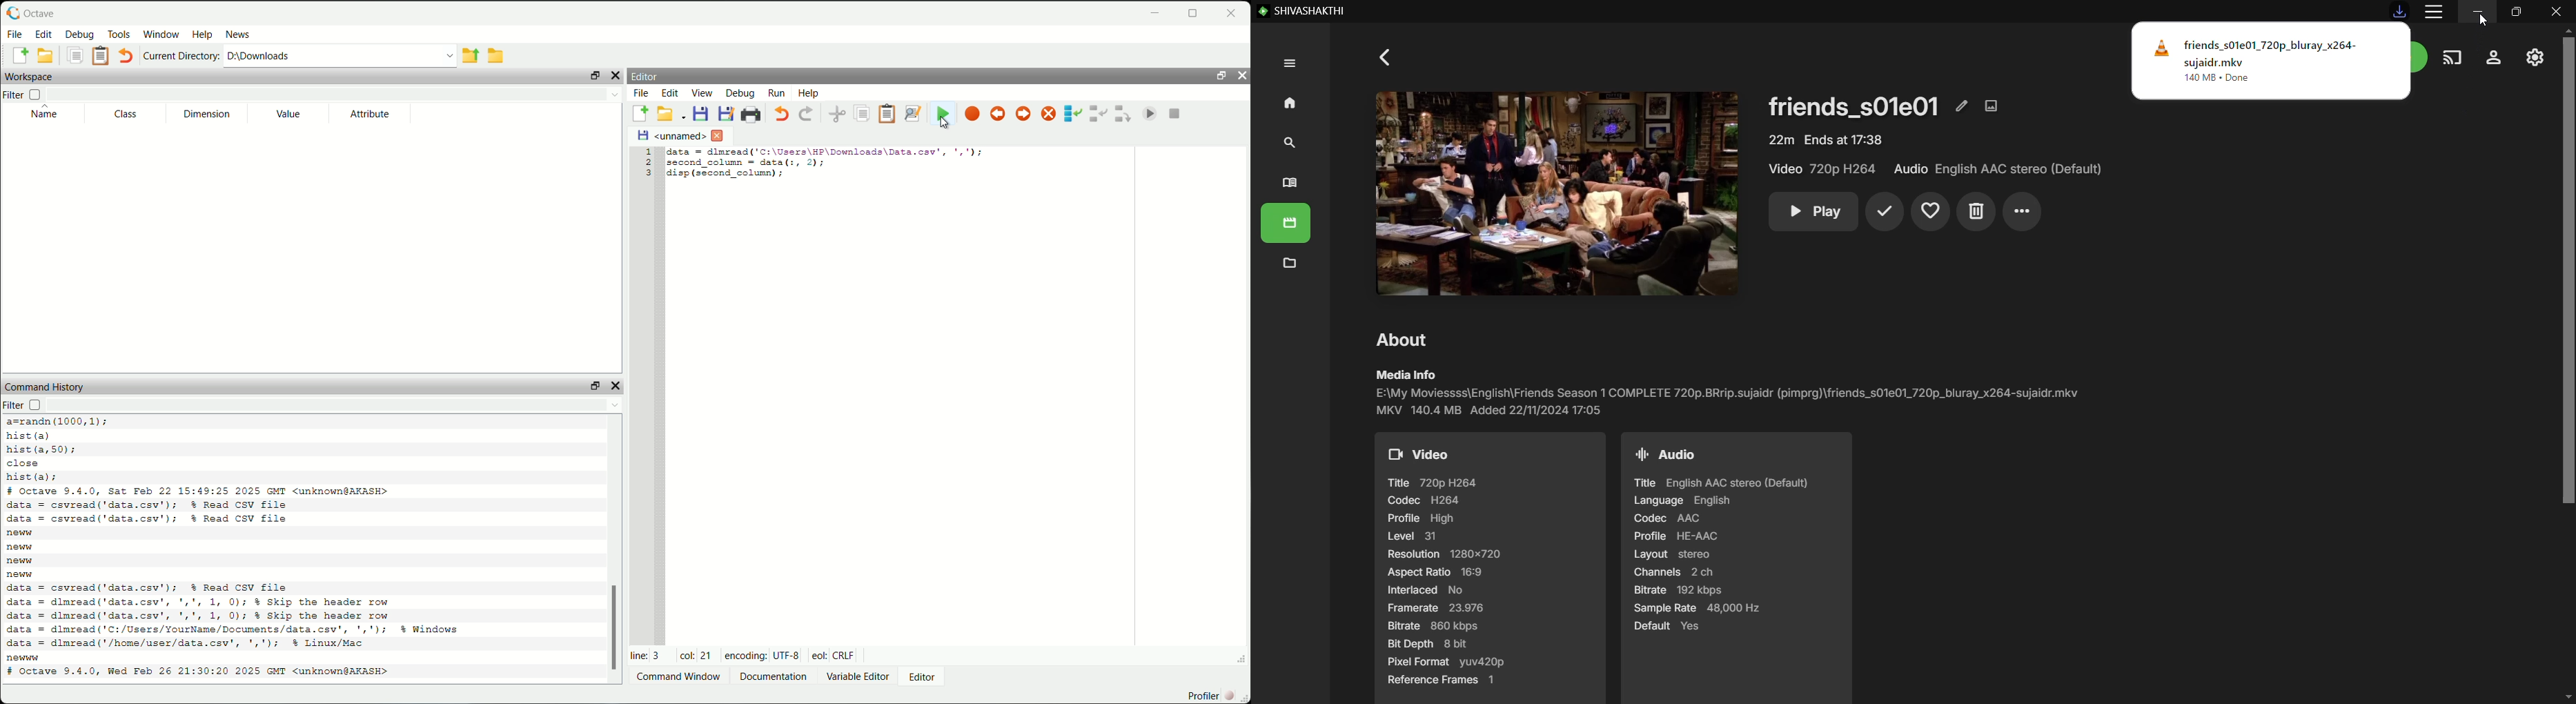  I want to click on tools, so click(120, 34).